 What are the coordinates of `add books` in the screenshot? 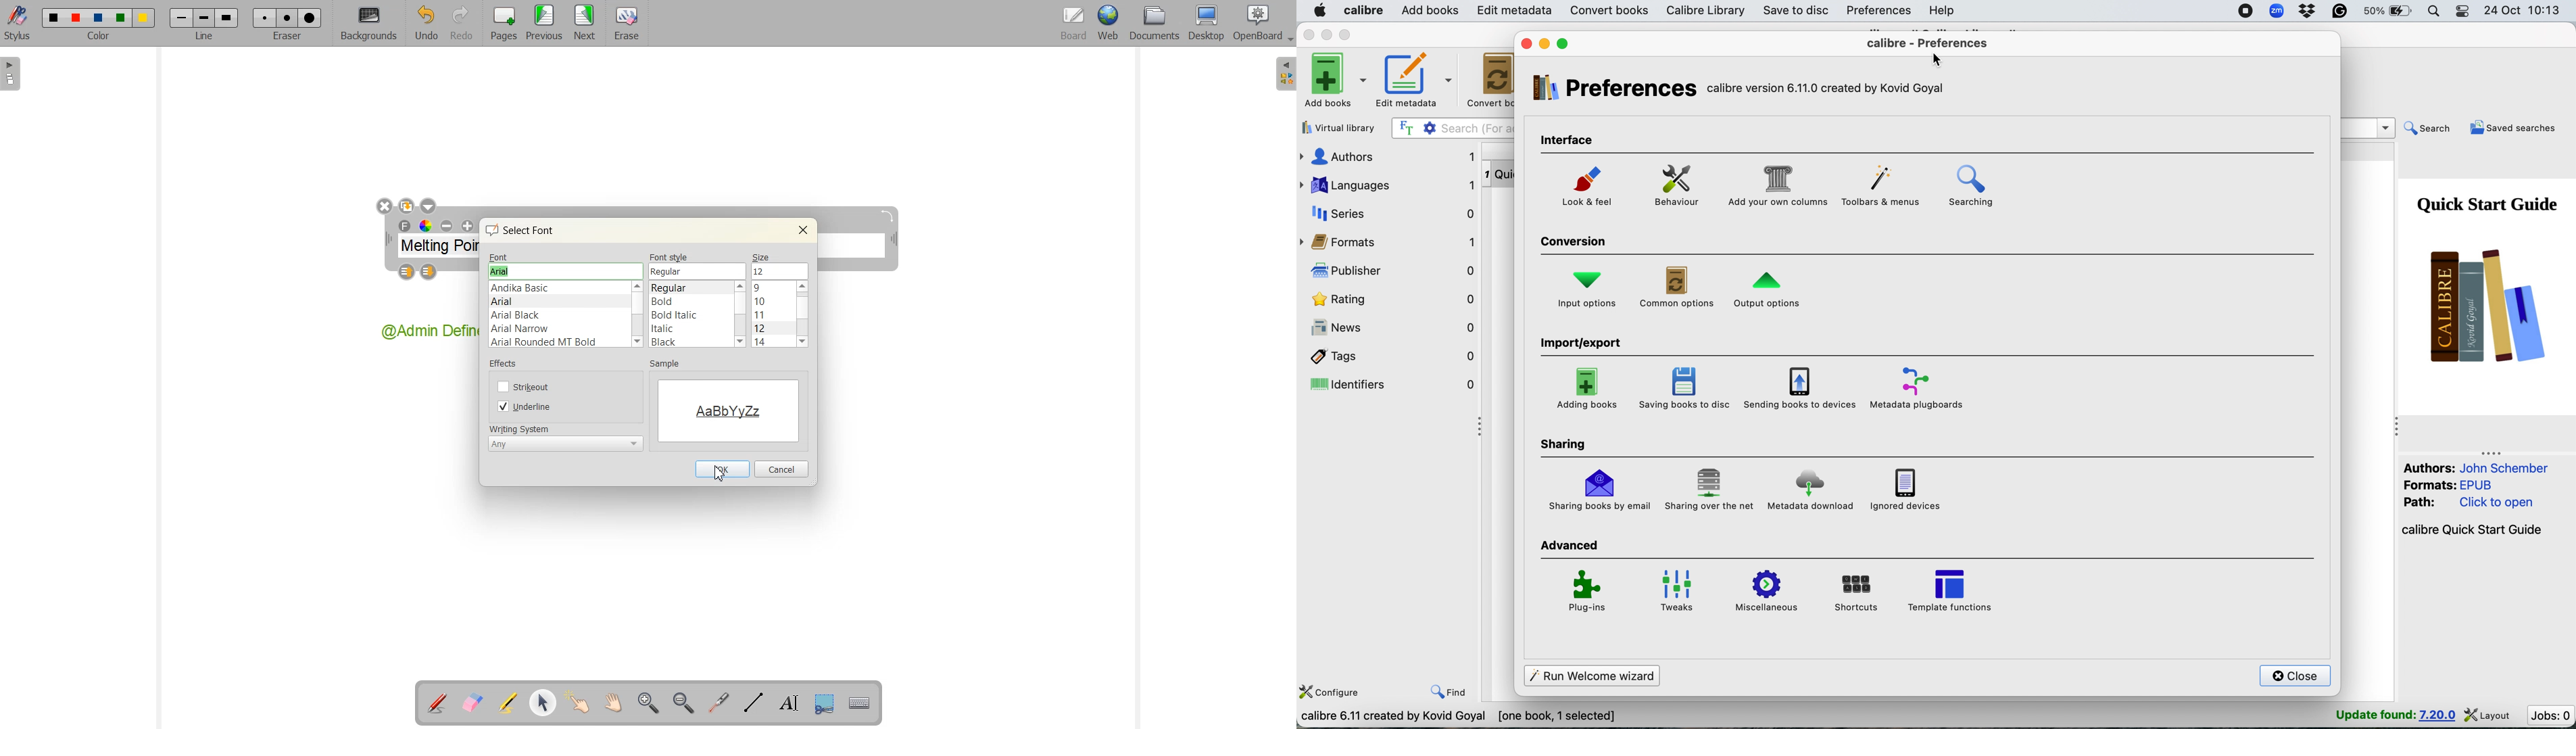 It's located at (1338, 80).